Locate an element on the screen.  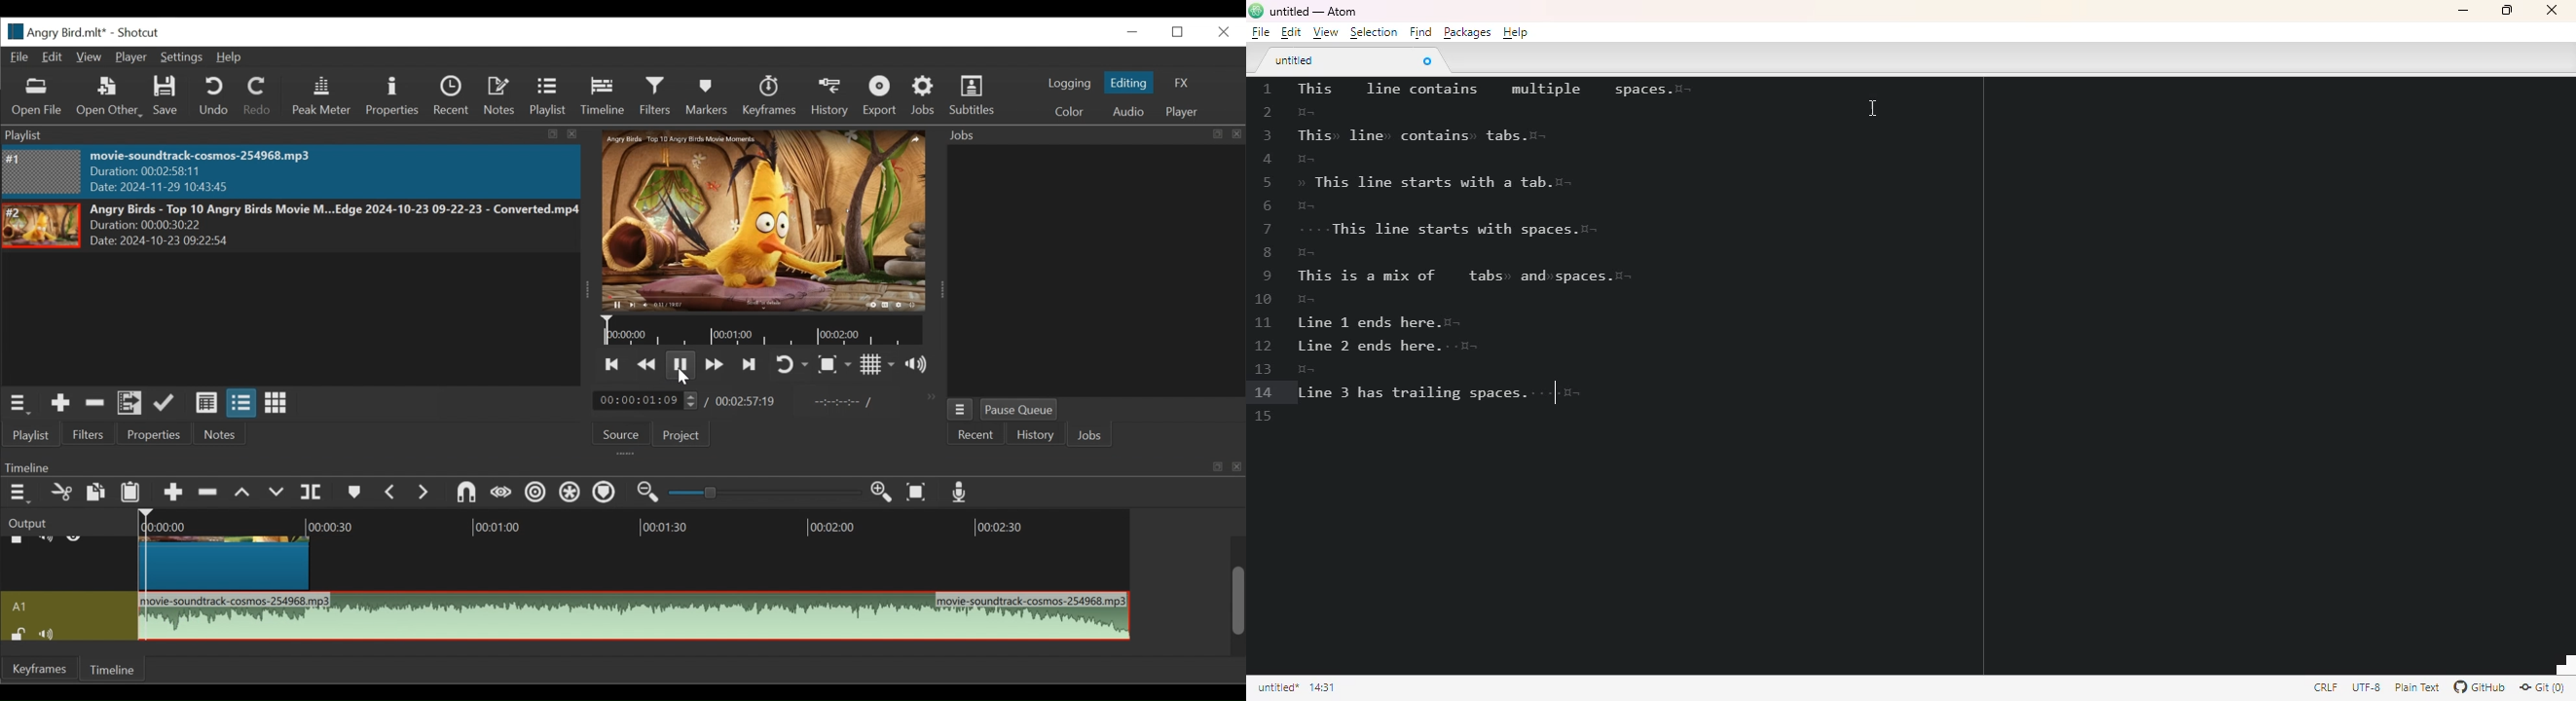
(un)lock track is located at coordinates (18, 633).